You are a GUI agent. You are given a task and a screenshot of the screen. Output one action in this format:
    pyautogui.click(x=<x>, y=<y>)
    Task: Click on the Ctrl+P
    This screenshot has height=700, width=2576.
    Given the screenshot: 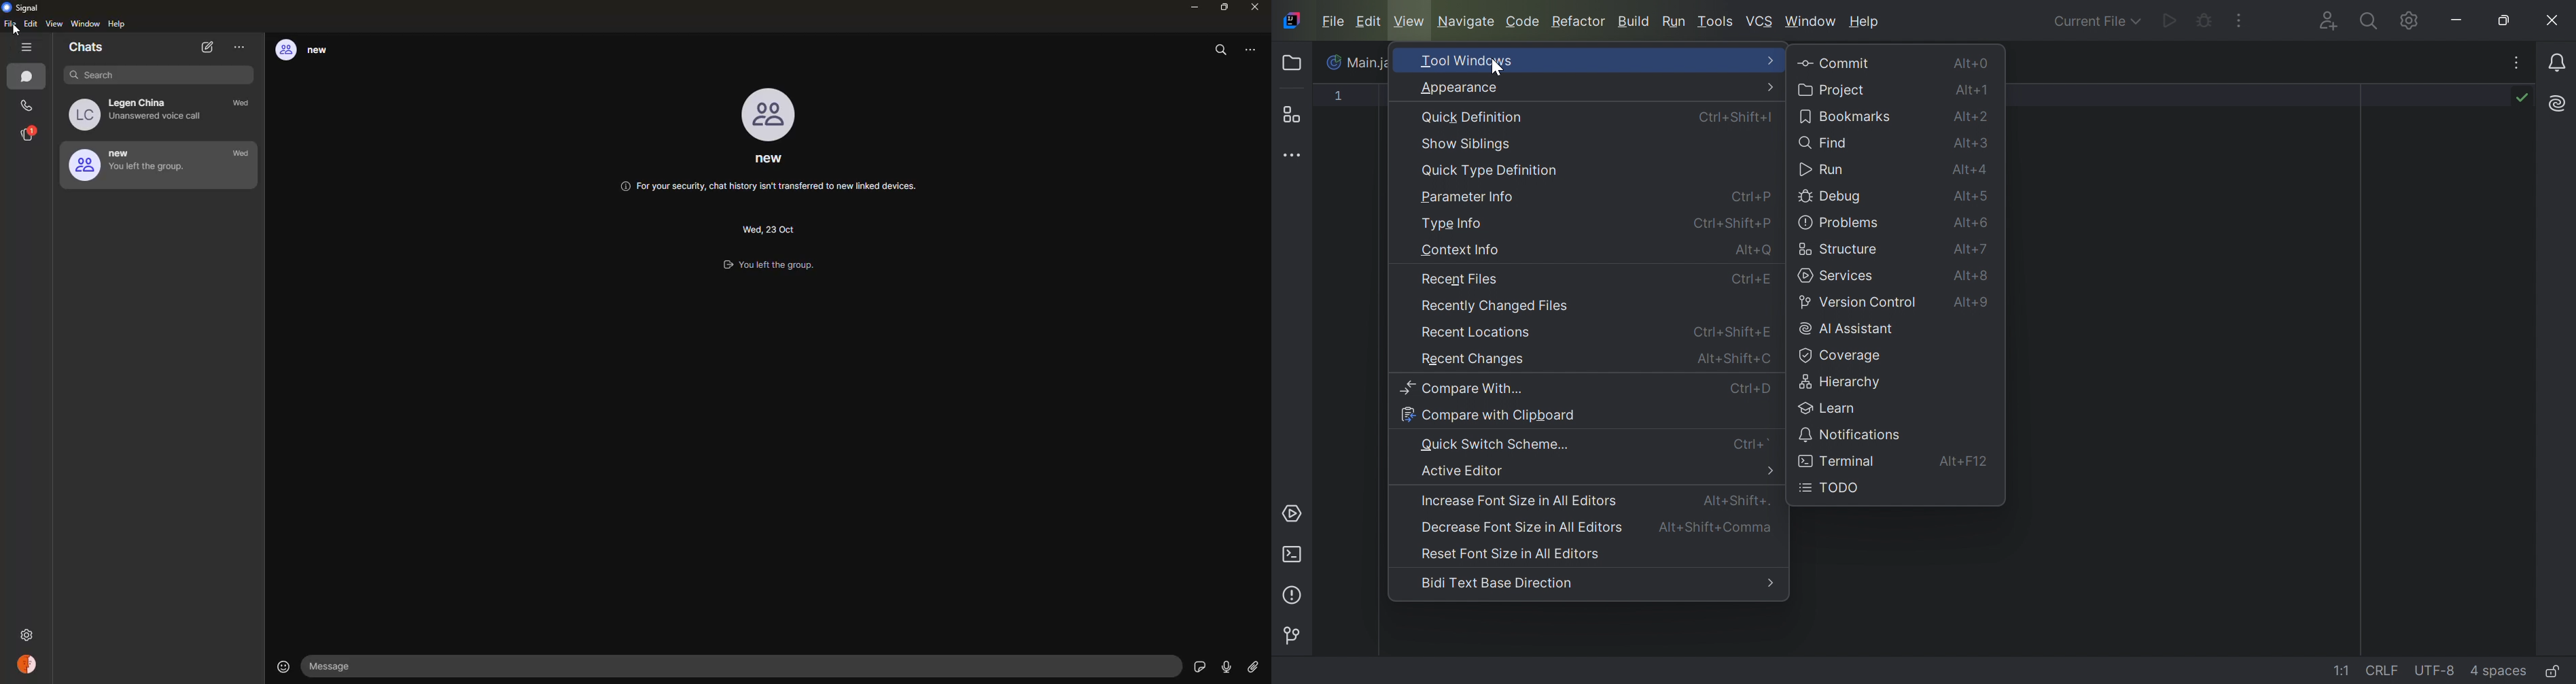 What is the action you would take?
    pyautogui.click(x=1752, y=196)
    